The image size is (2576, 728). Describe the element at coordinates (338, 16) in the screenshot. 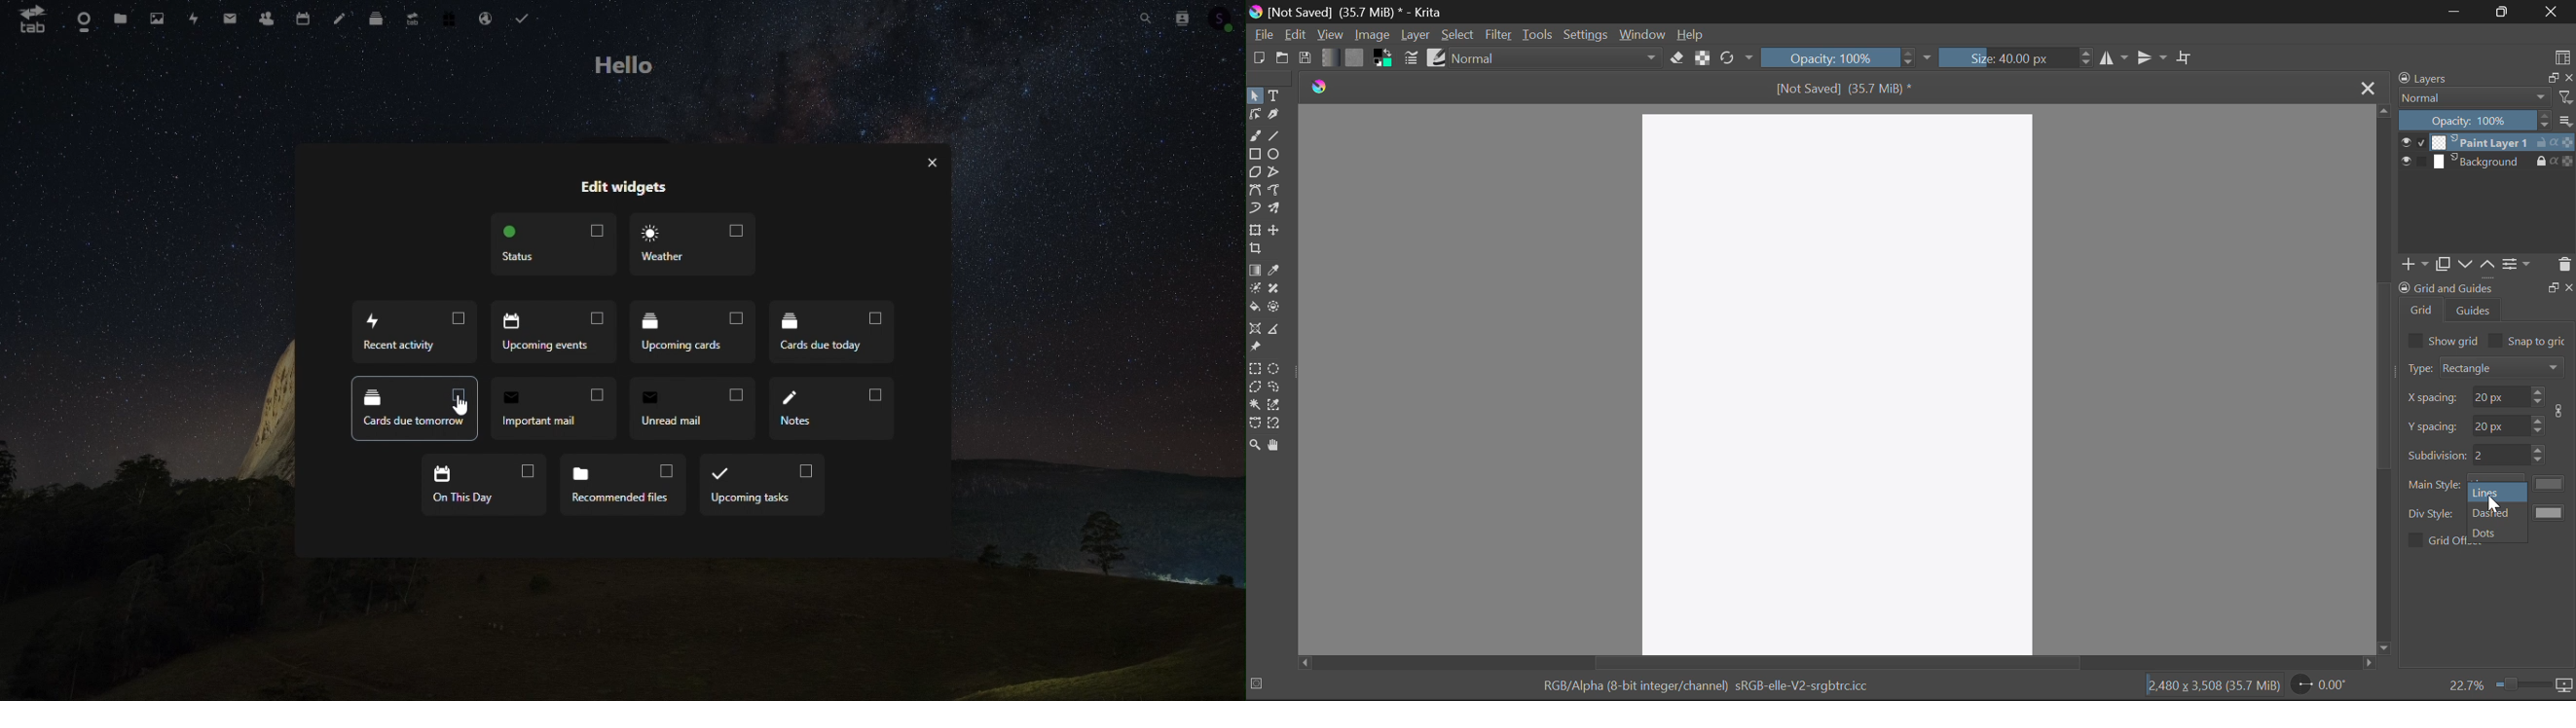

I see `Notes` at that location.